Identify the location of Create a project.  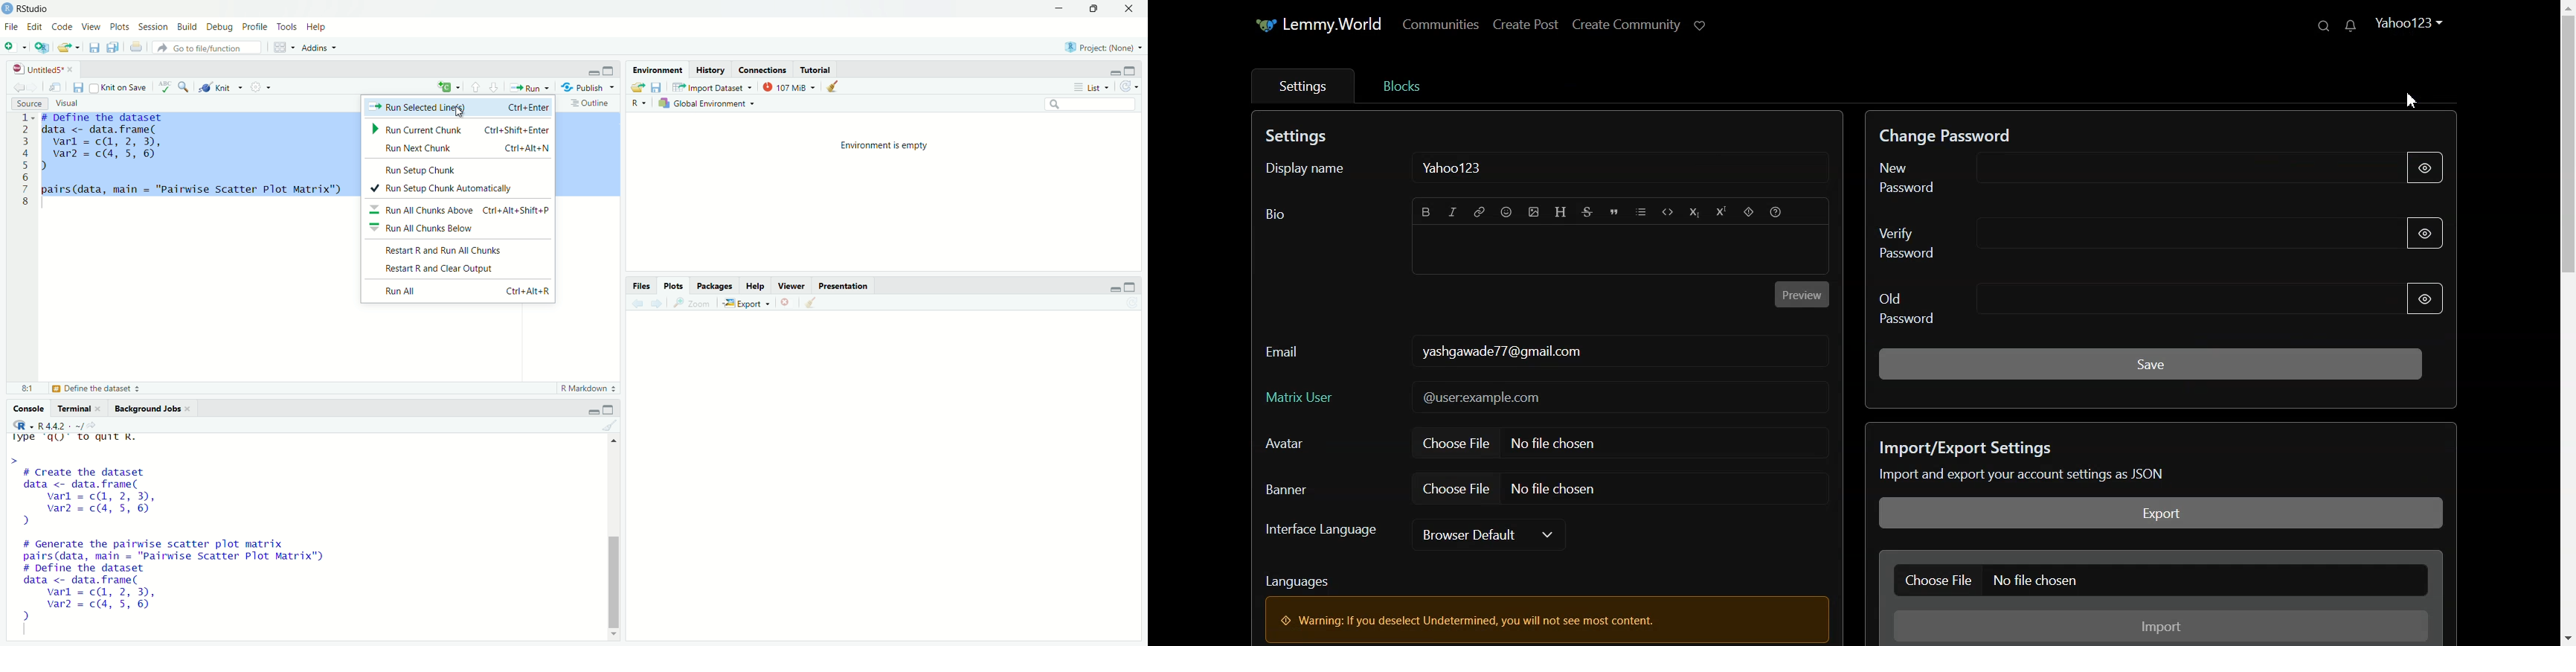
(42, 45).